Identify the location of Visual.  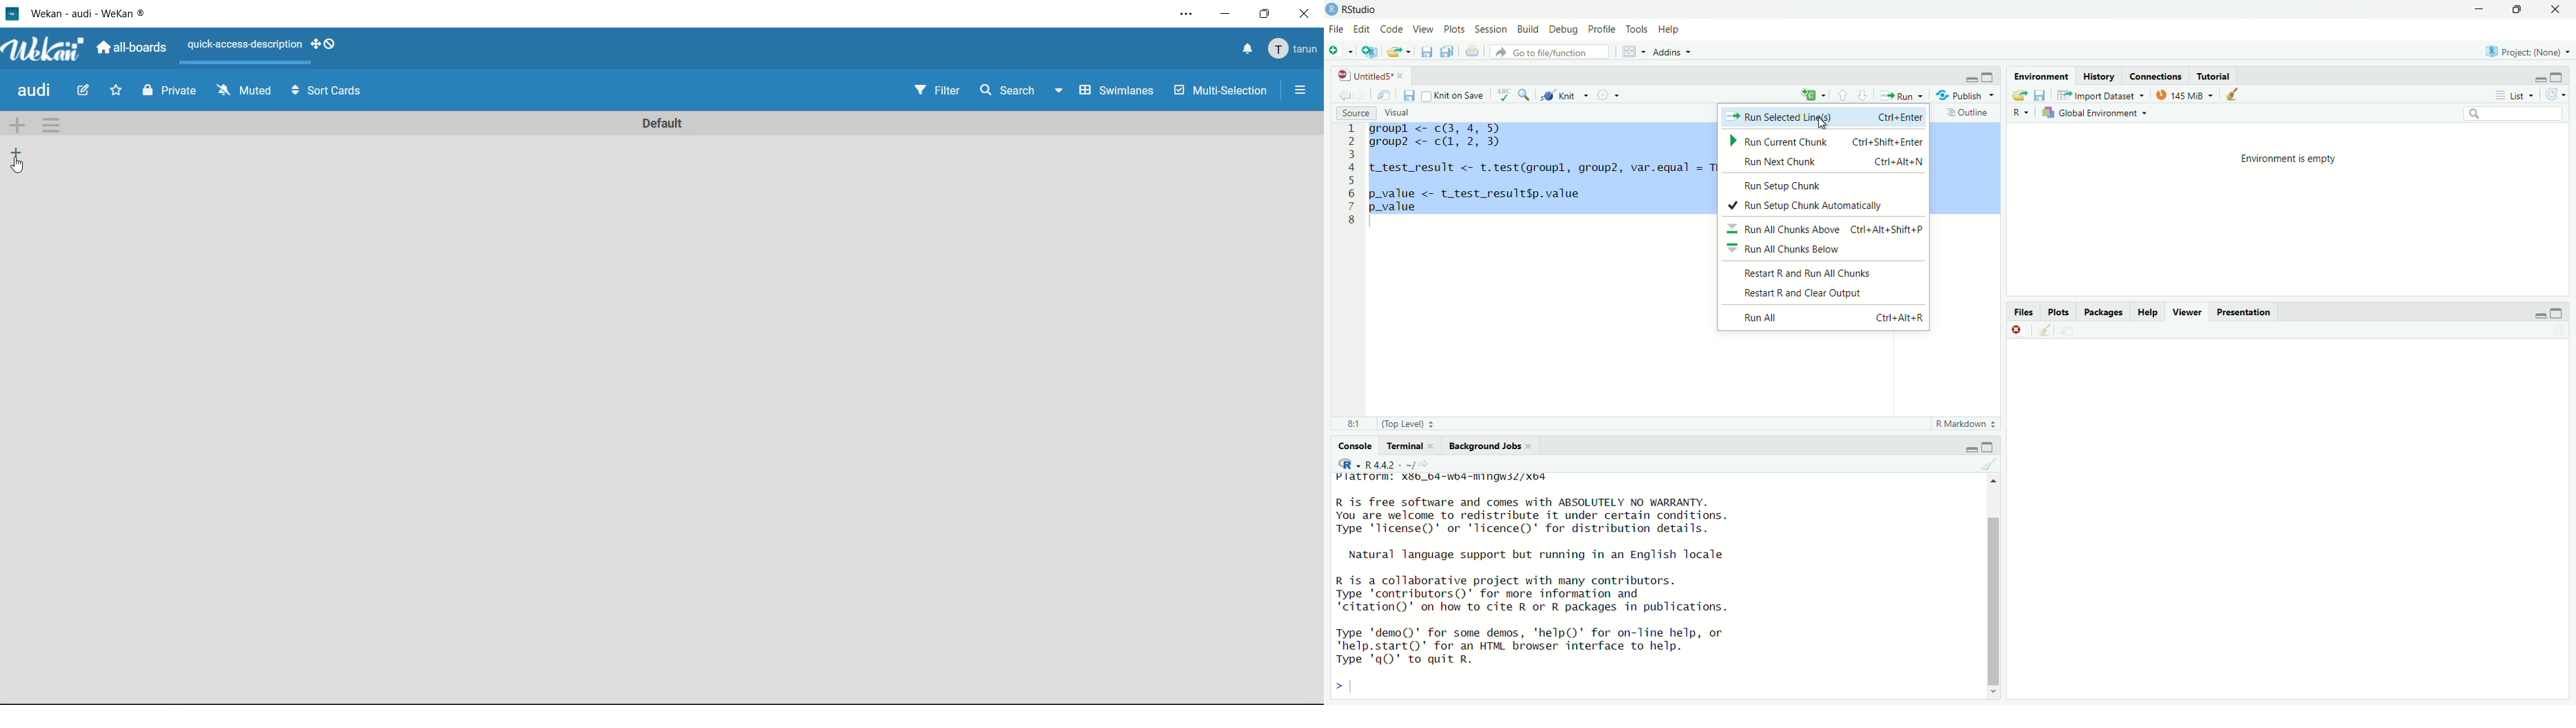
(1400, 113).